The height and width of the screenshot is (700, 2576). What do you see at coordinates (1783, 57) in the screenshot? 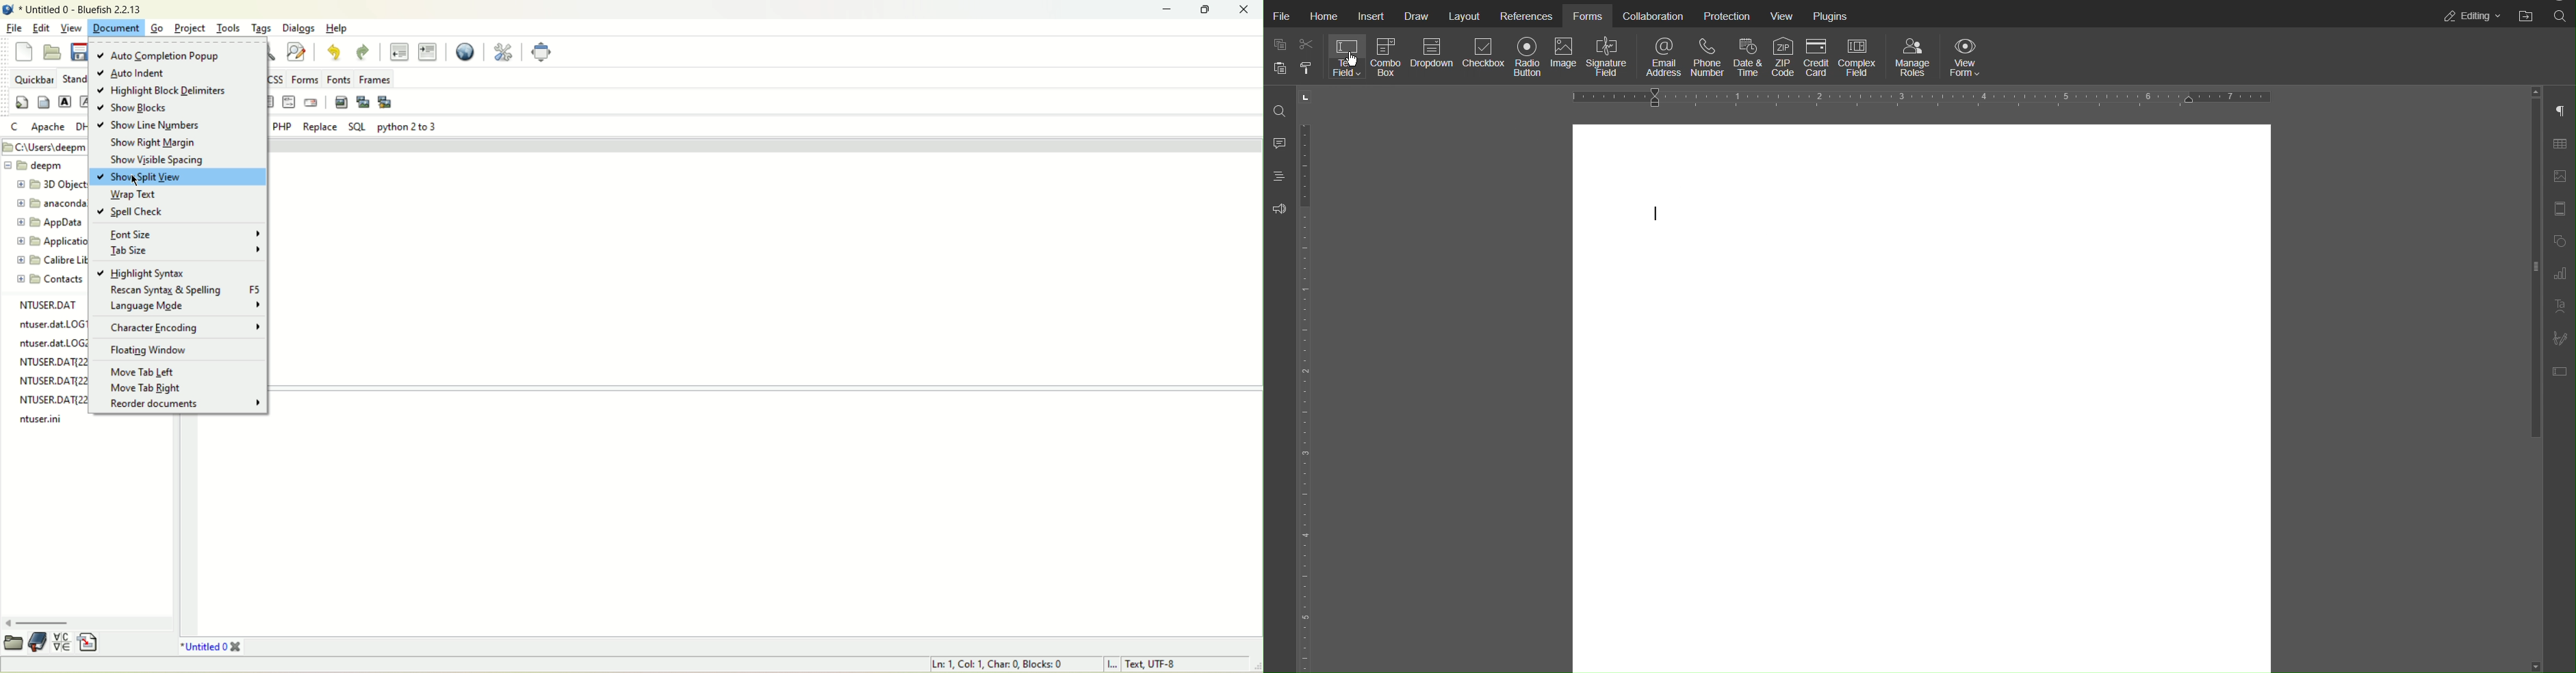
I see `ZIP Code` at bounding box center [1783, 57].